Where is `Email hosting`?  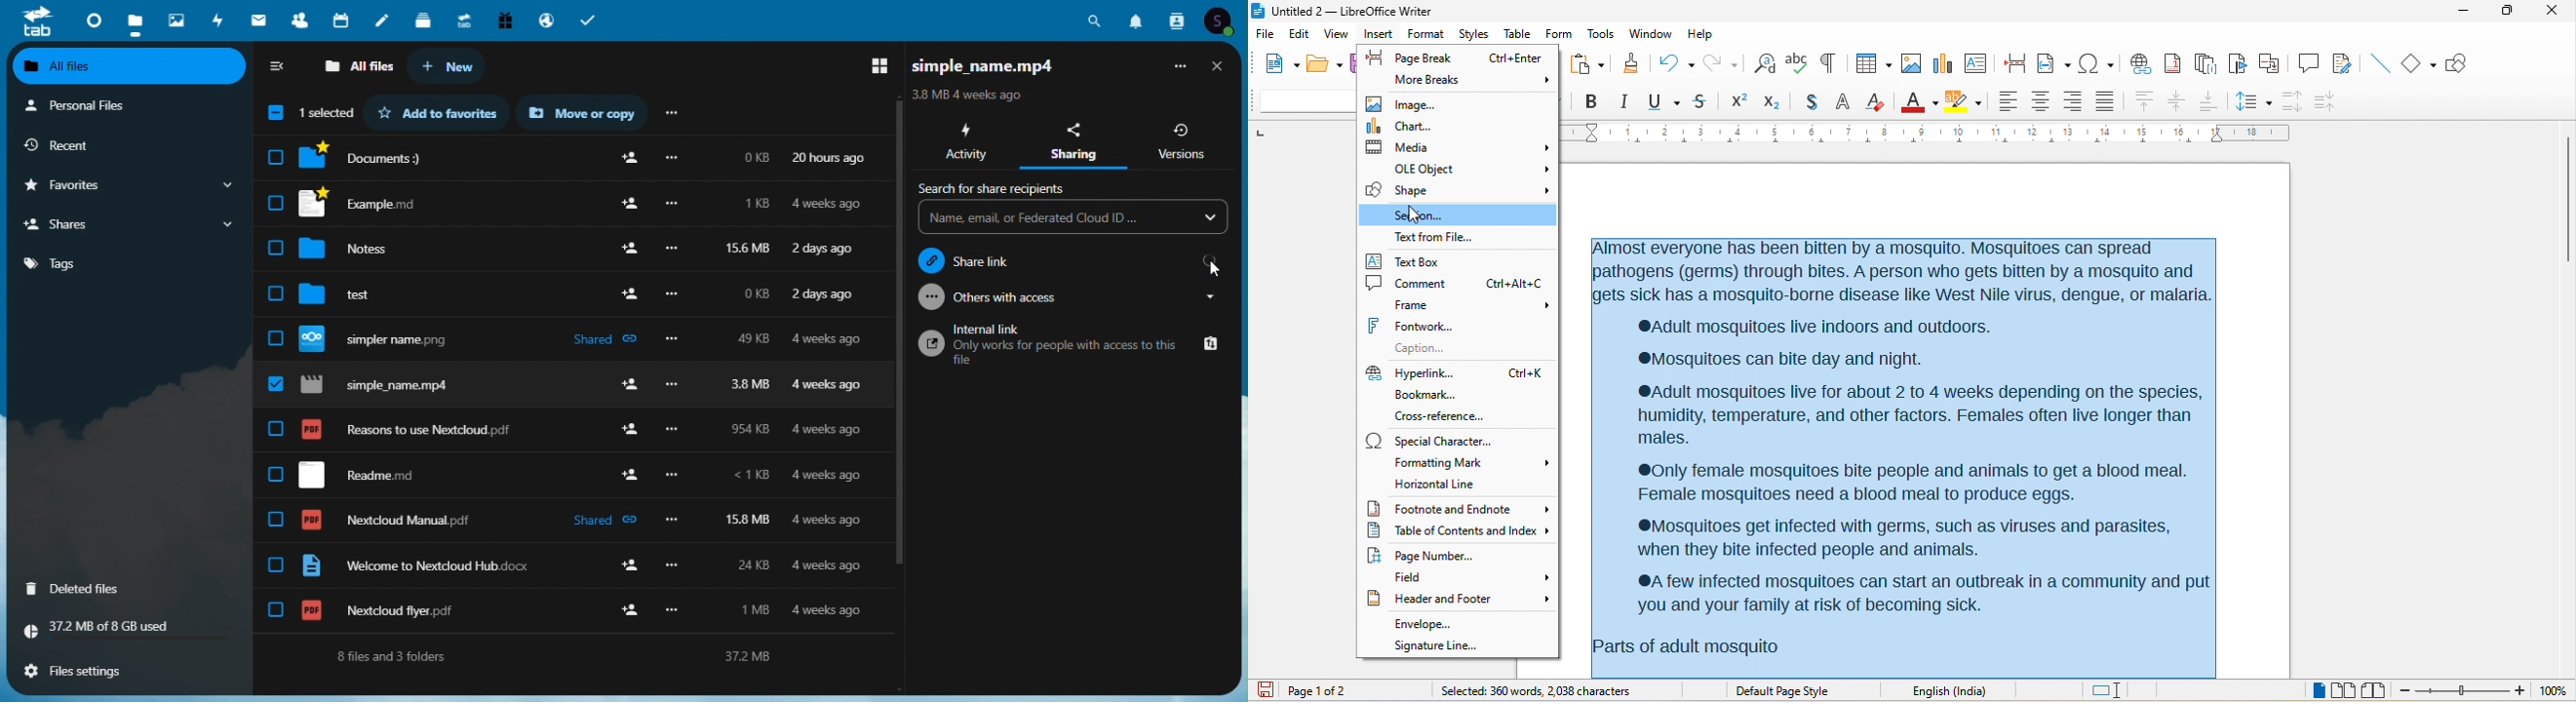 Email hosting is located at coordinates (545, 20).